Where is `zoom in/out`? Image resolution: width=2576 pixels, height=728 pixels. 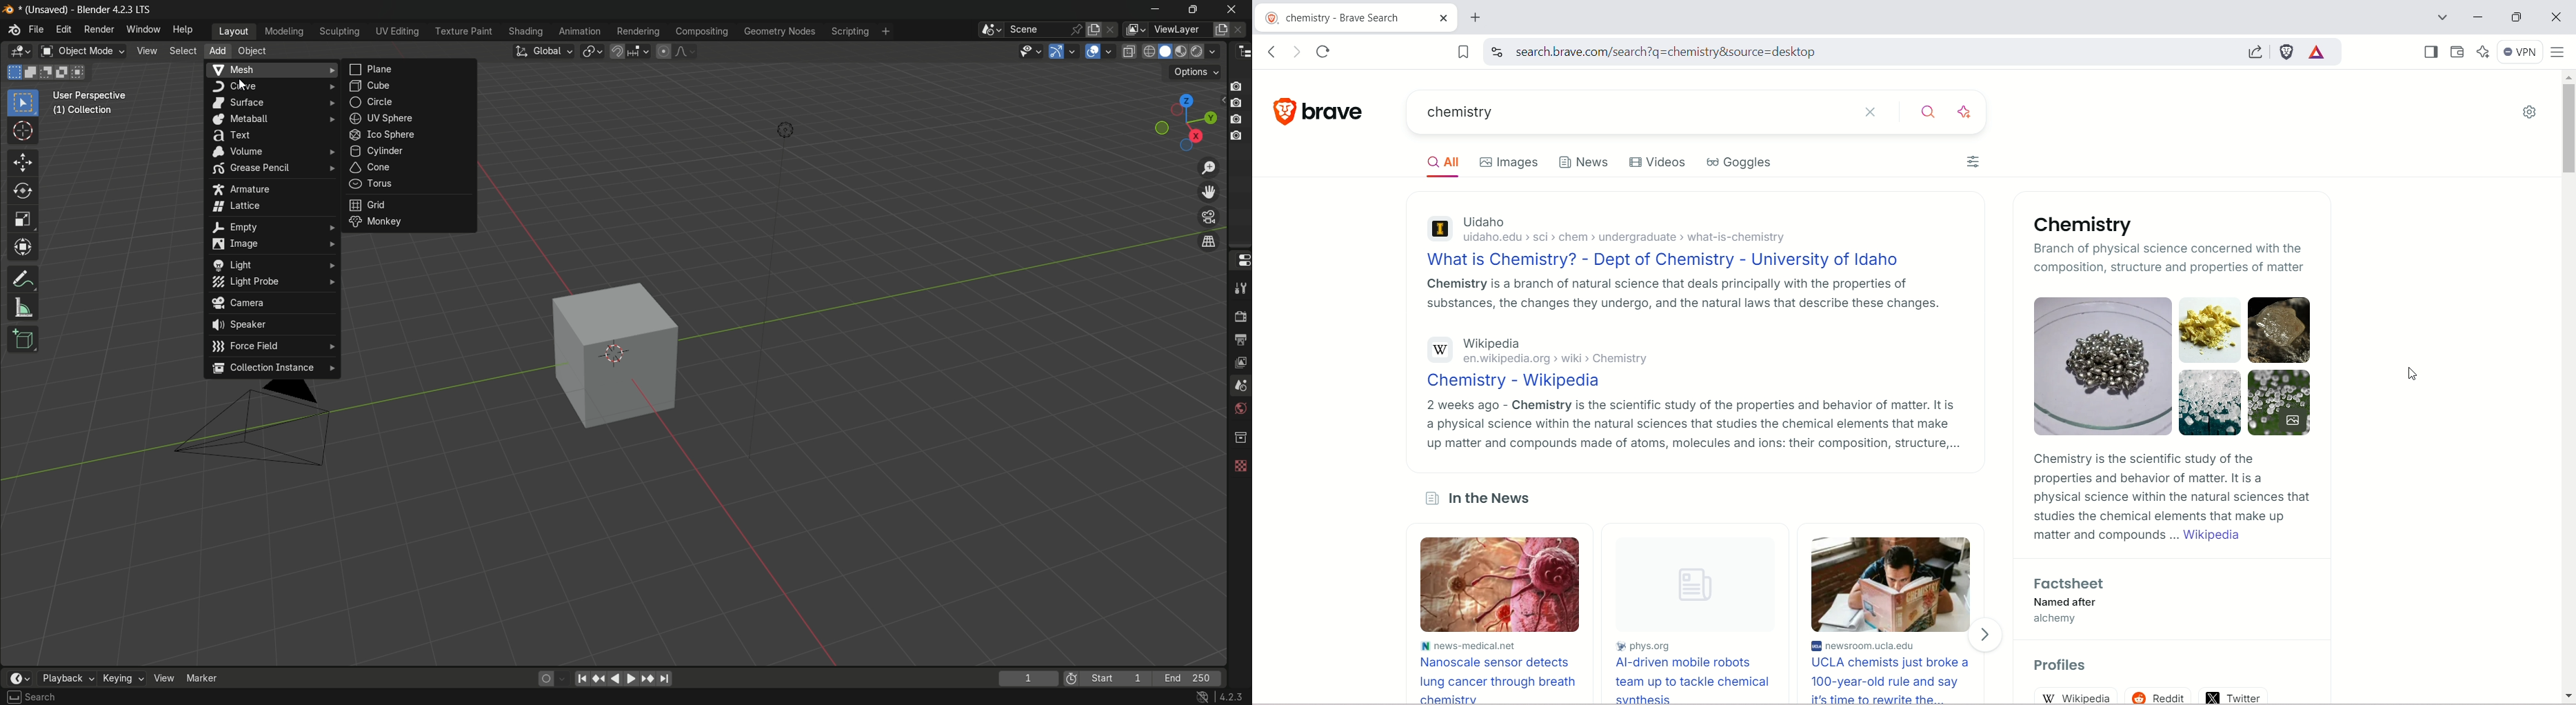
zoom in/out is located at coordinates (1209, 167).